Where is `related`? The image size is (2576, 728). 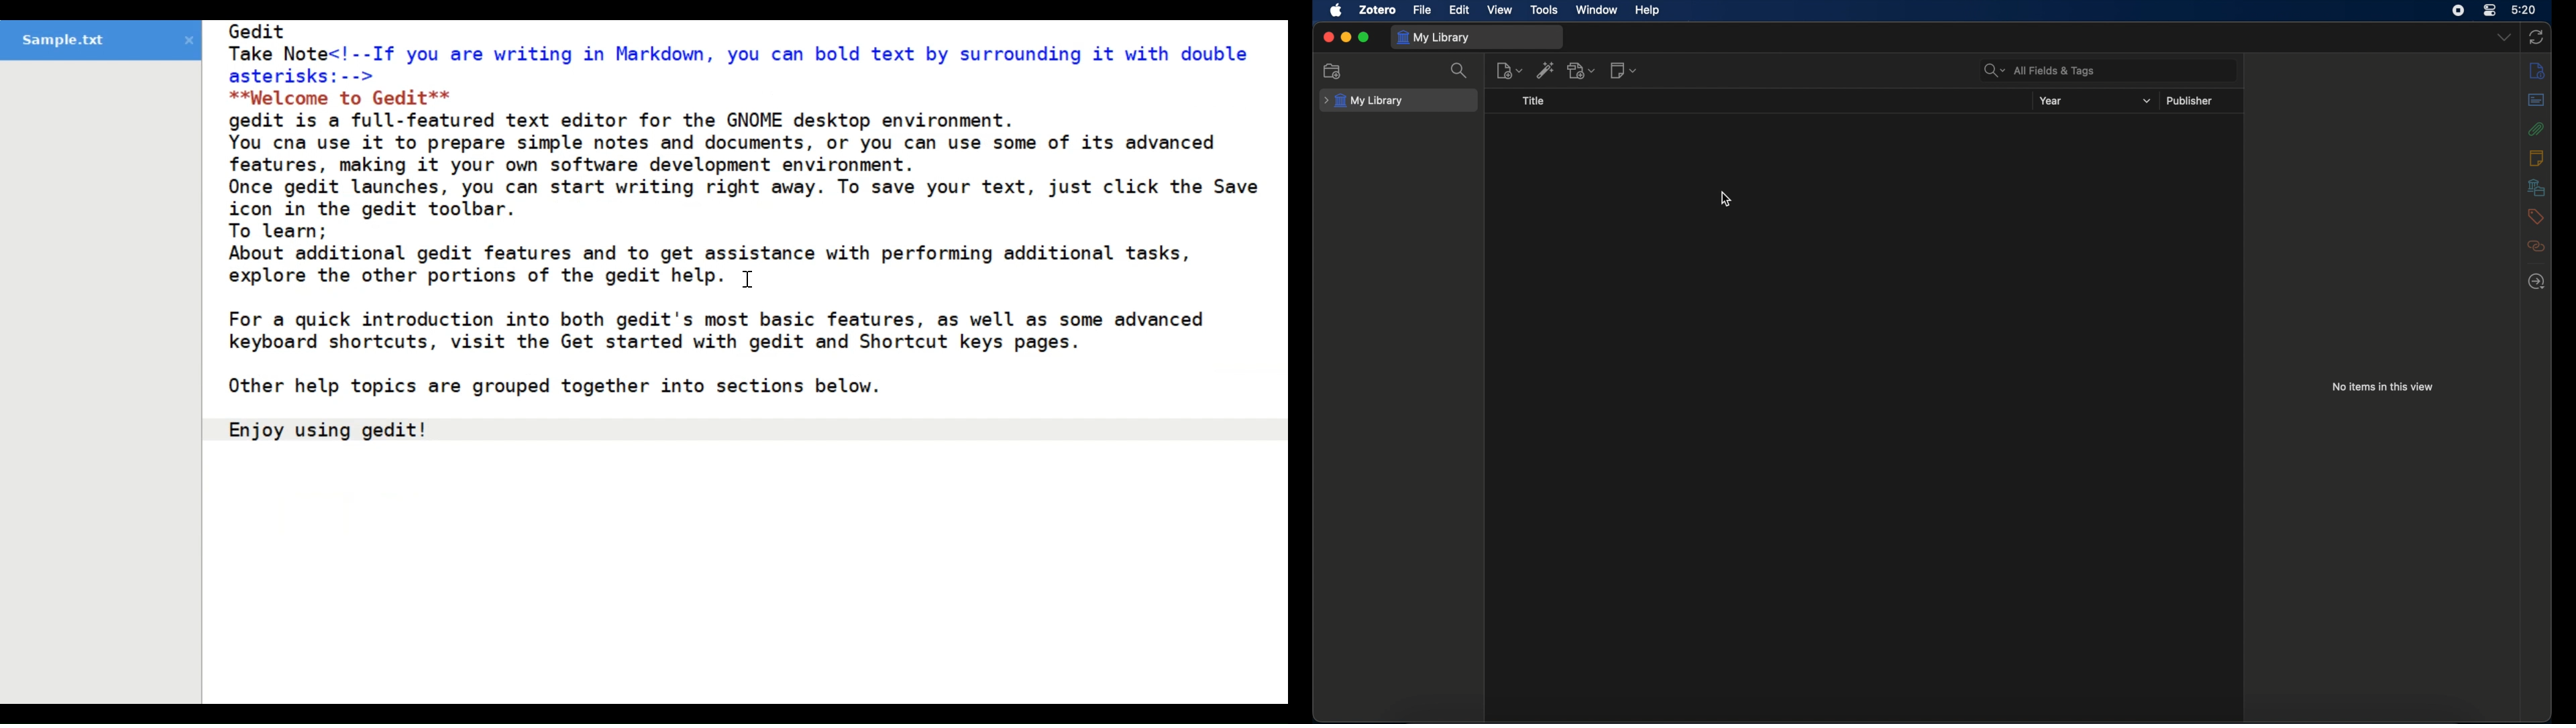 related is located at coordinates (2536, 246).